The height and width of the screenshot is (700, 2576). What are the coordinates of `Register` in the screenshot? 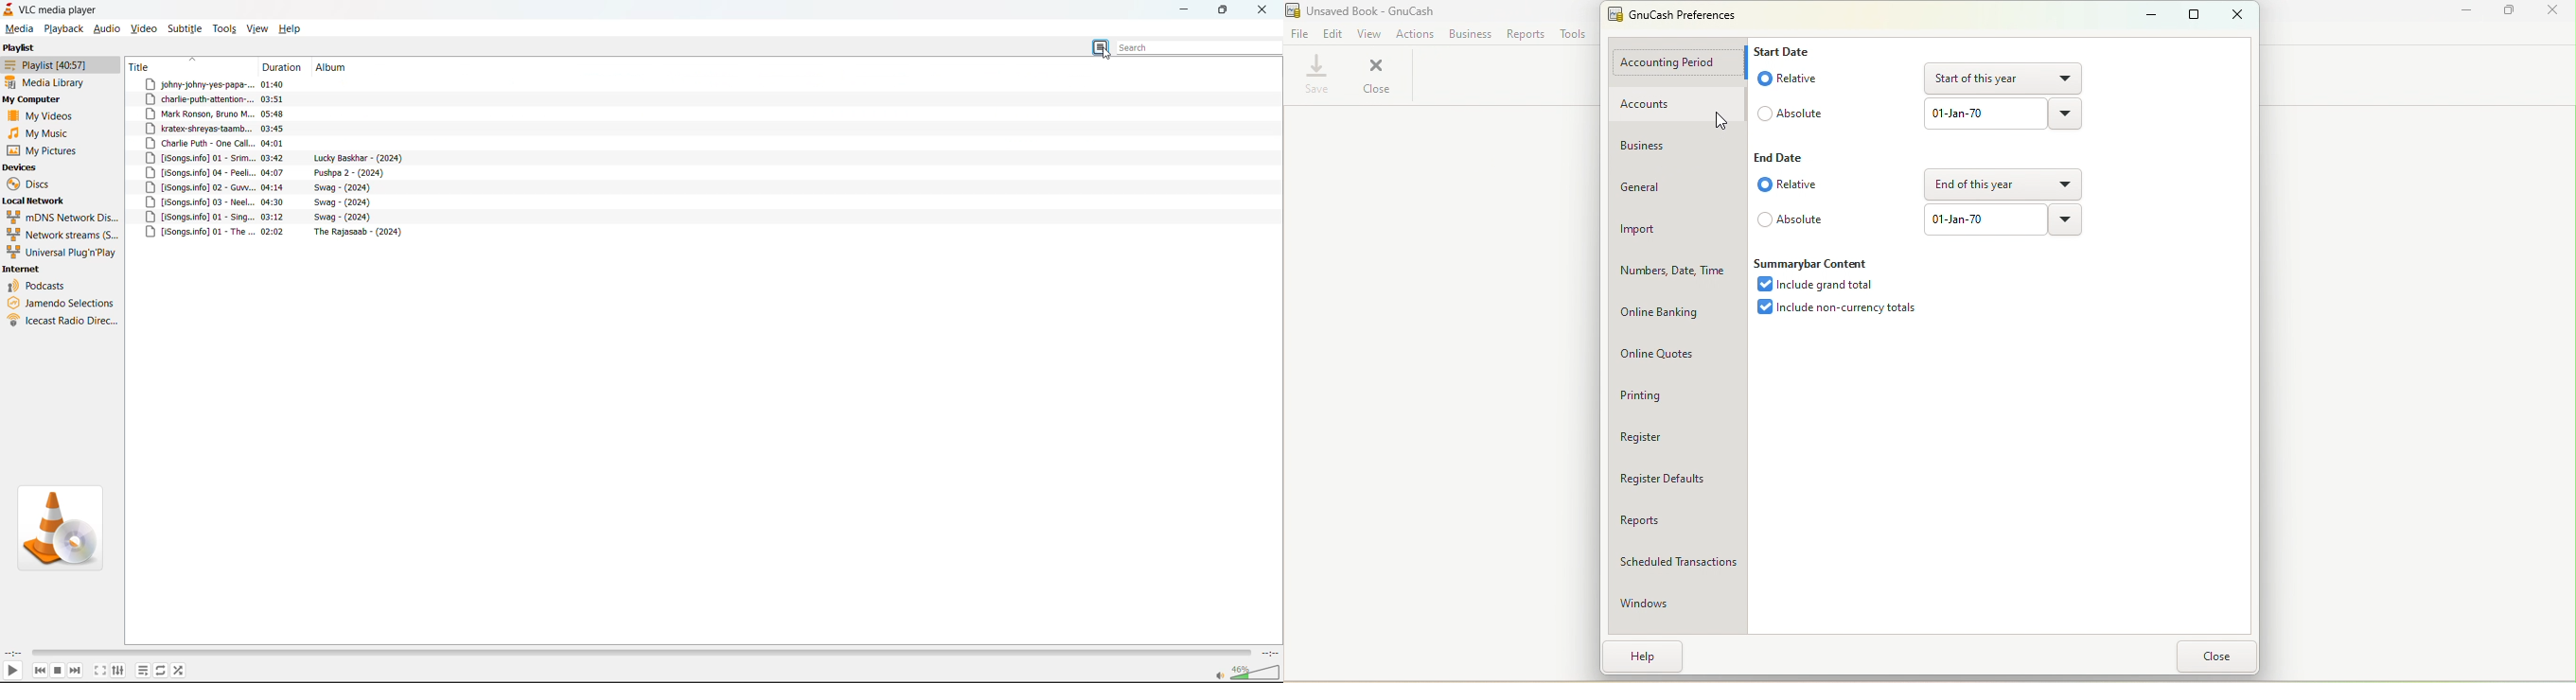 It's located at (1676, 439).